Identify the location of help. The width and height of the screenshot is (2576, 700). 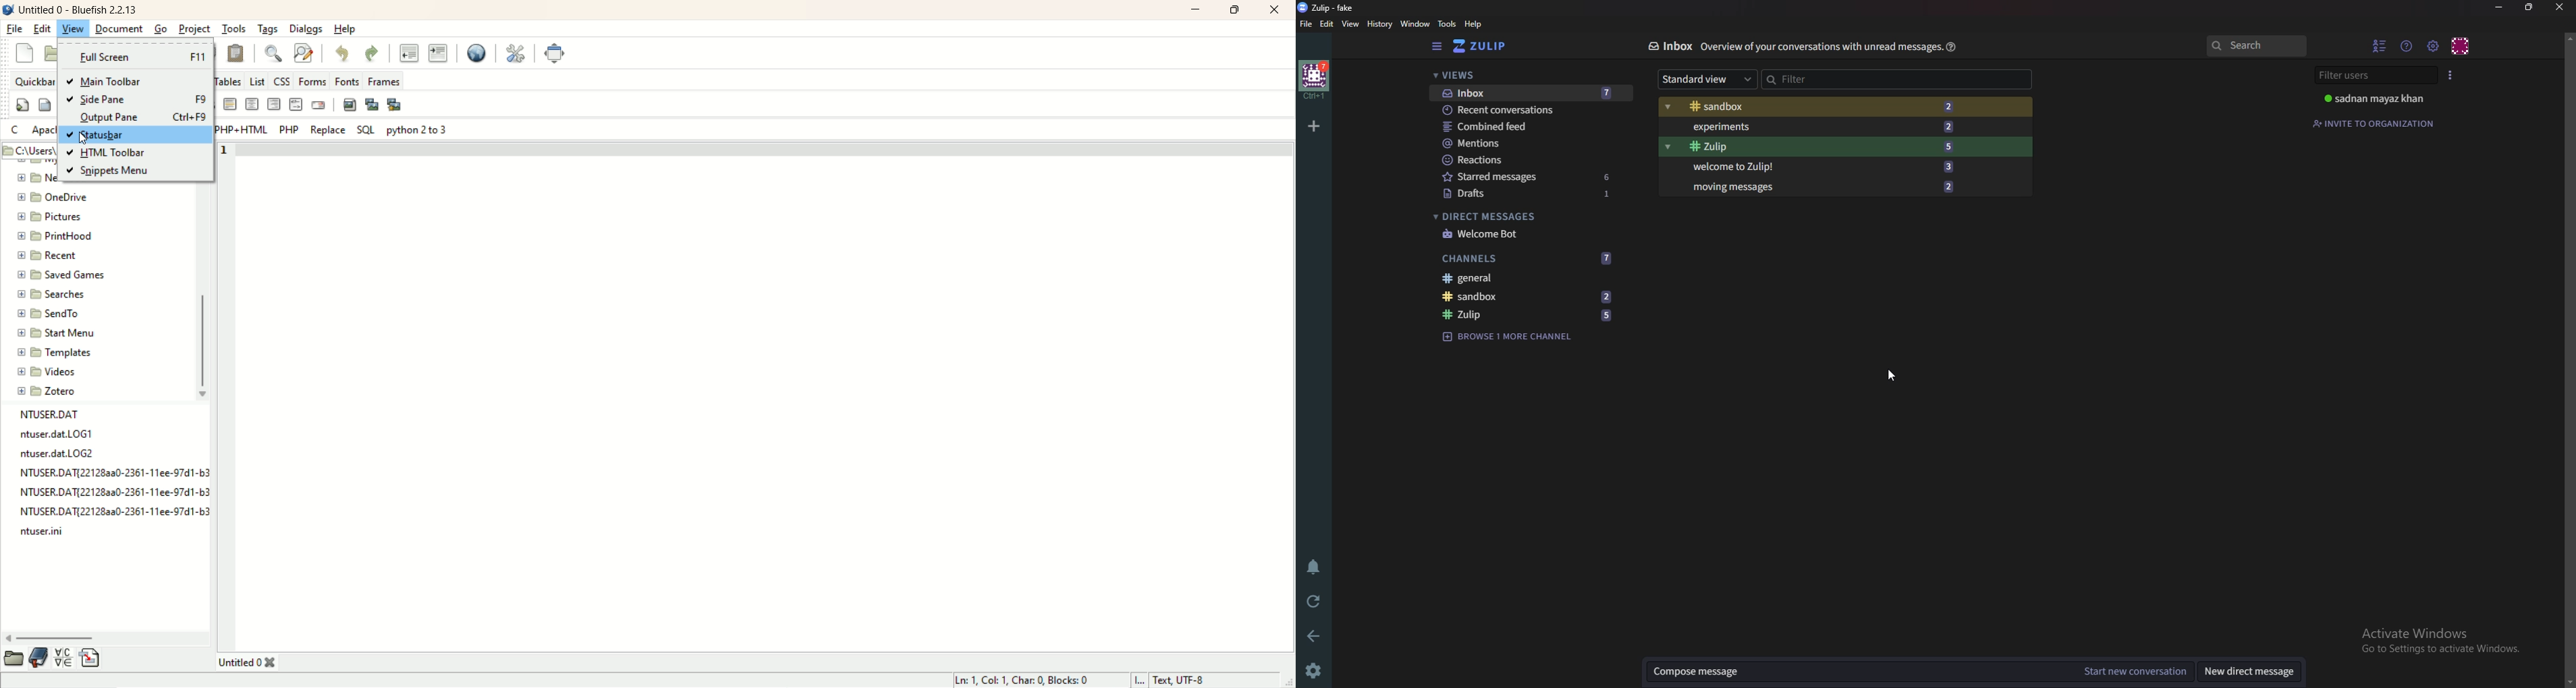
(1473, 25).